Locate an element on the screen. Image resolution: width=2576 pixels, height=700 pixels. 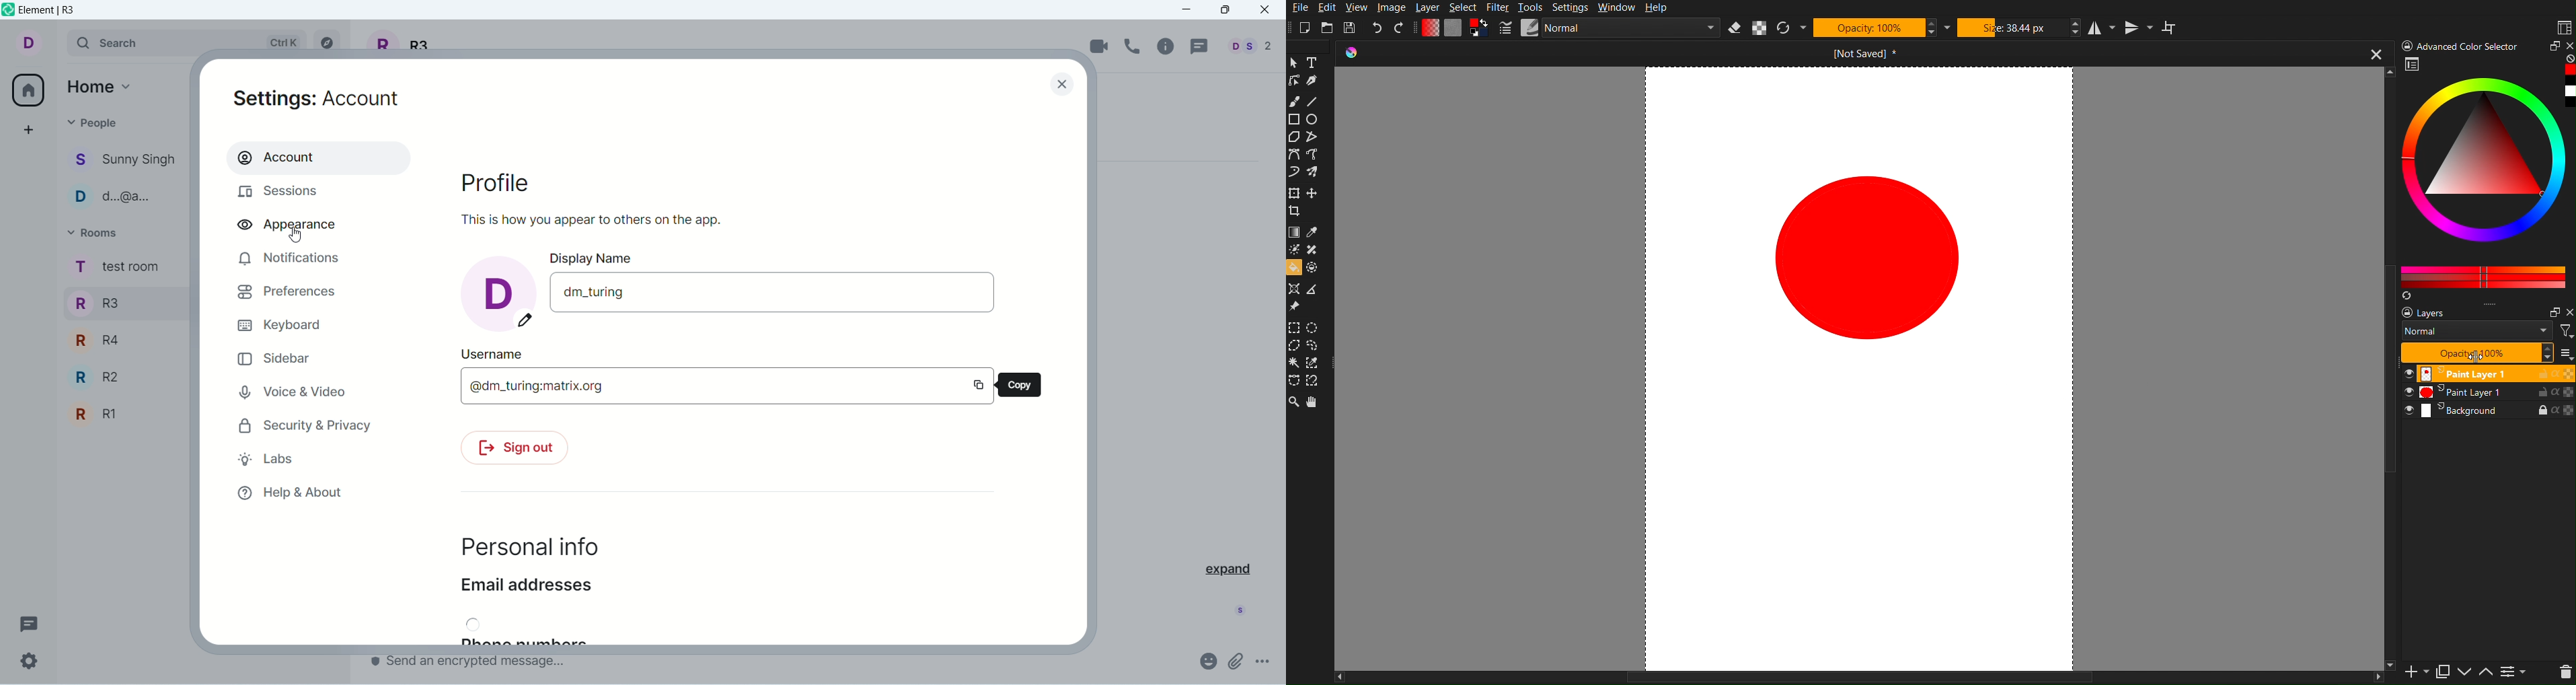
Move Layer is located at coordinates (1314, 194).